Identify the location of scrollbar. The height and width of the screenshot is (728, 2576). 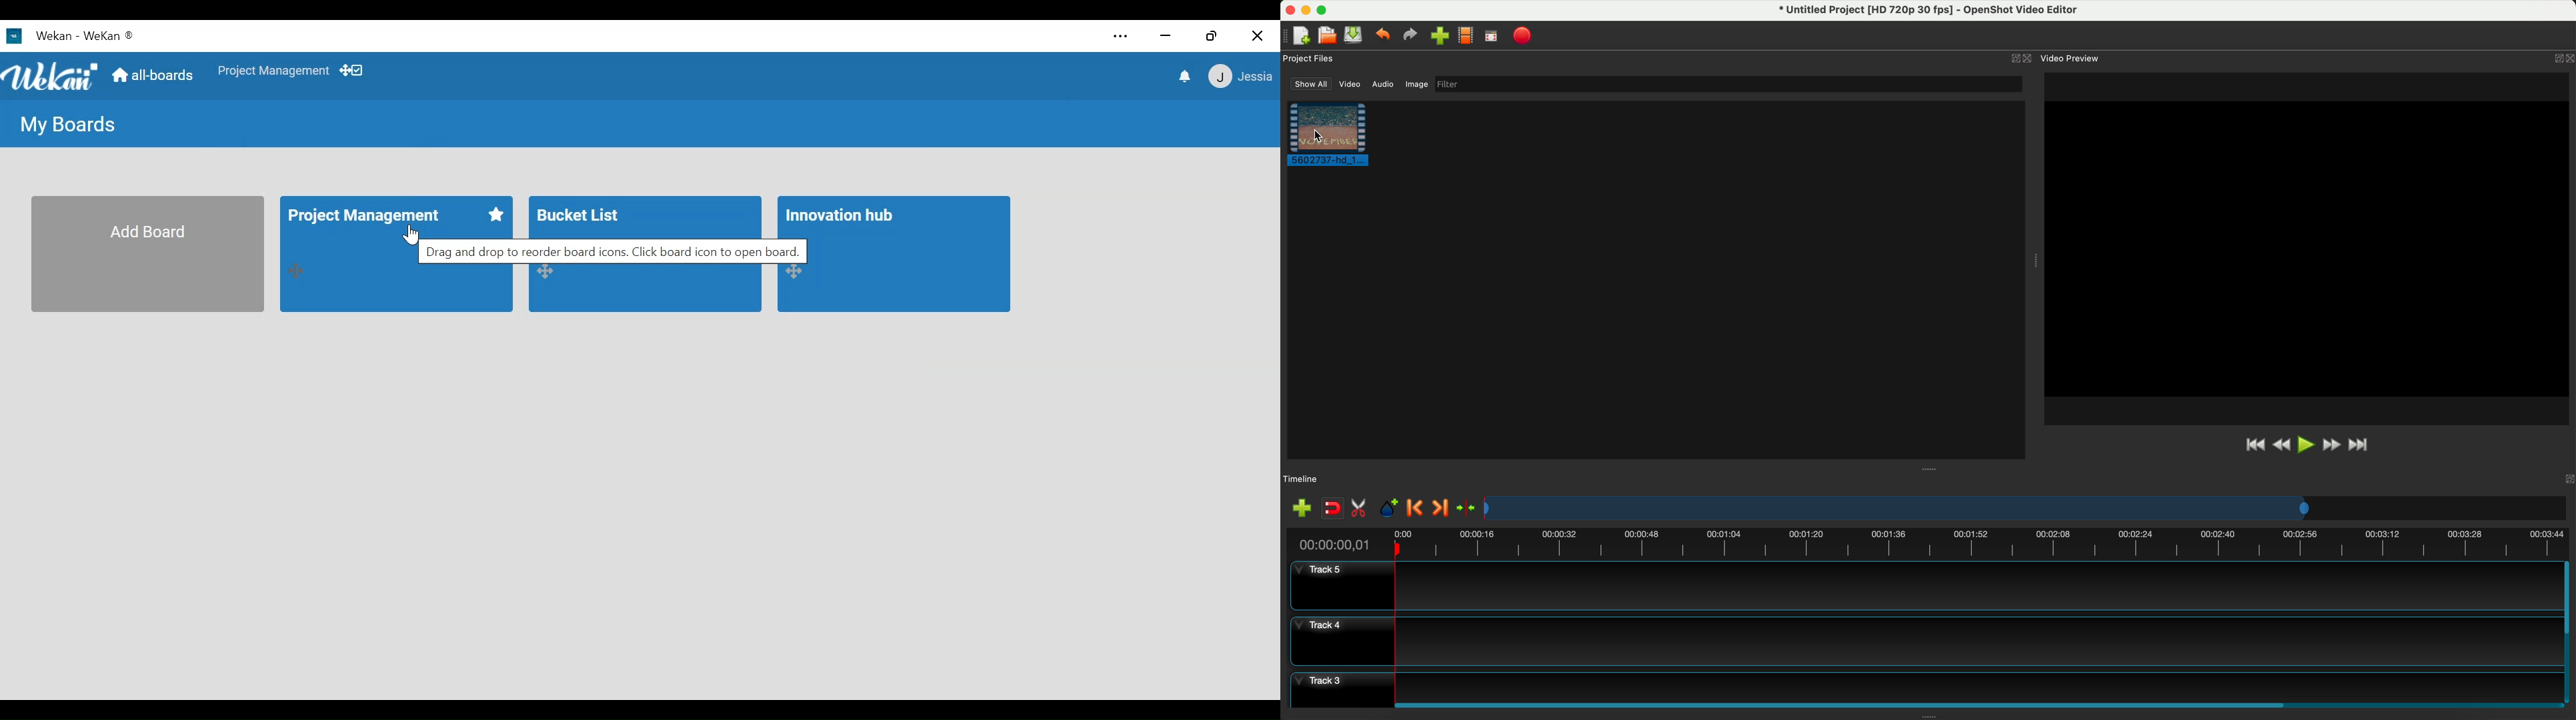
(2568, 630).